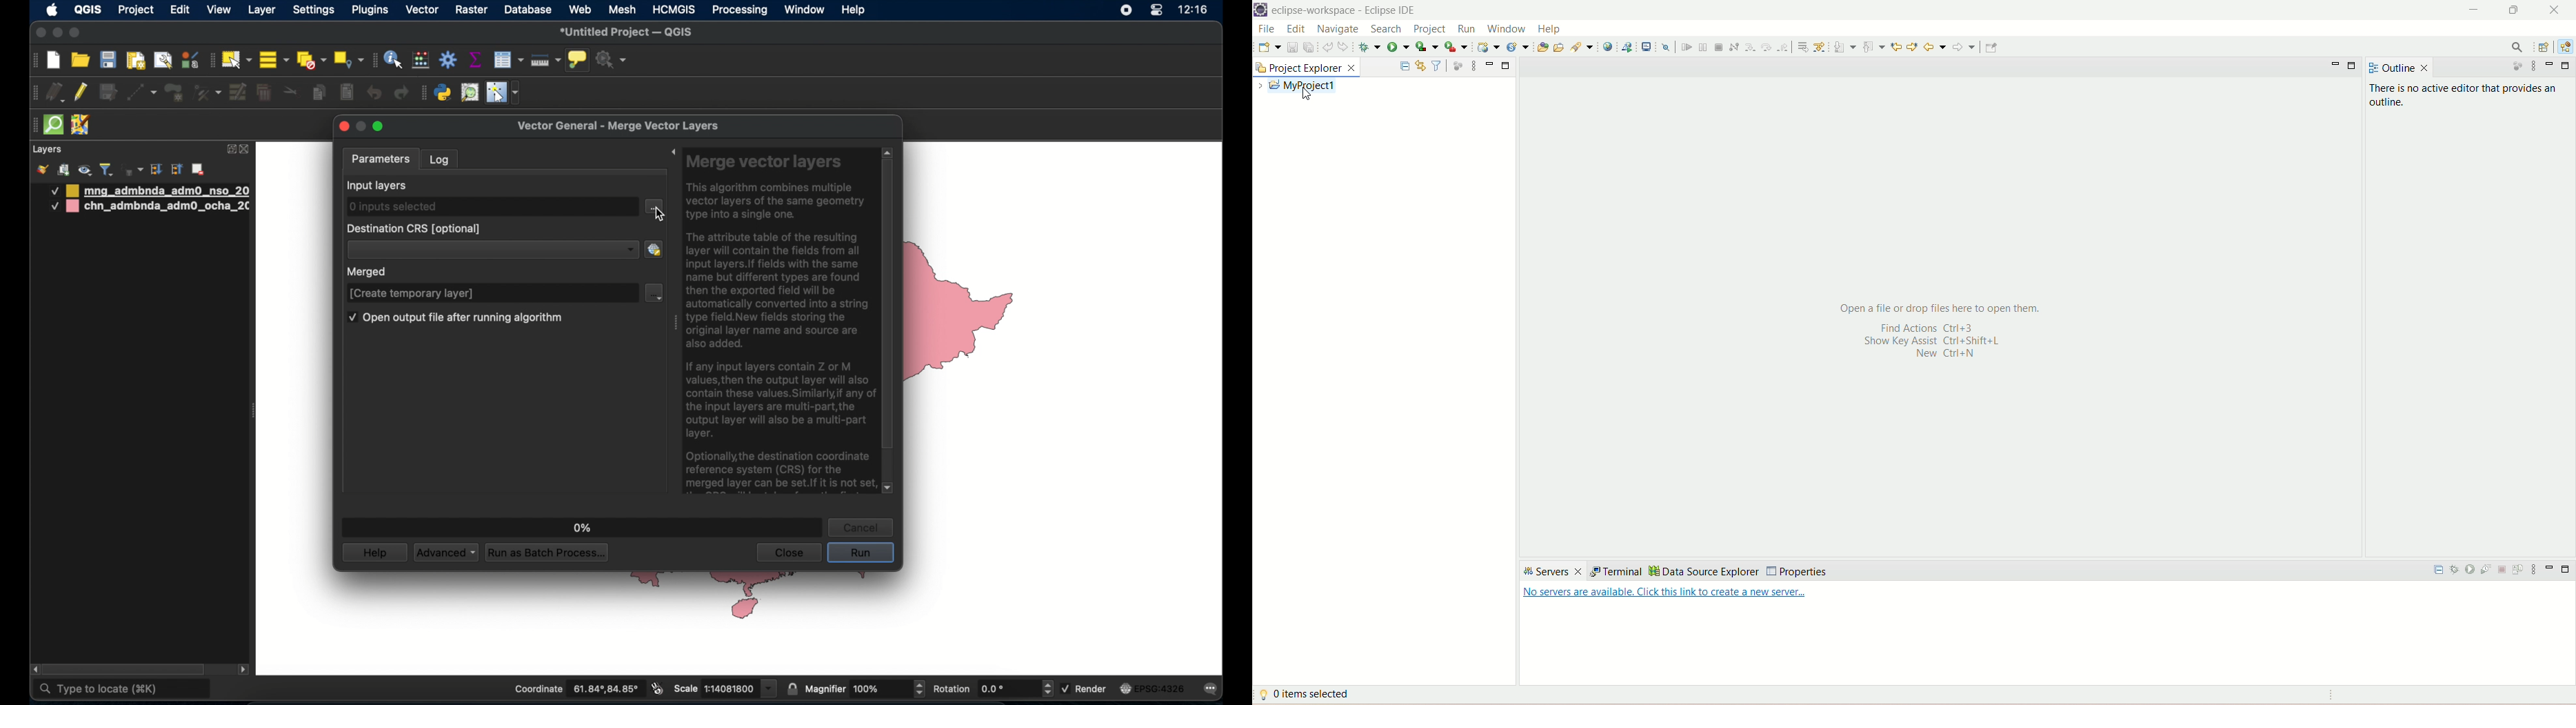  I want to click on vector, so click(423, 10).